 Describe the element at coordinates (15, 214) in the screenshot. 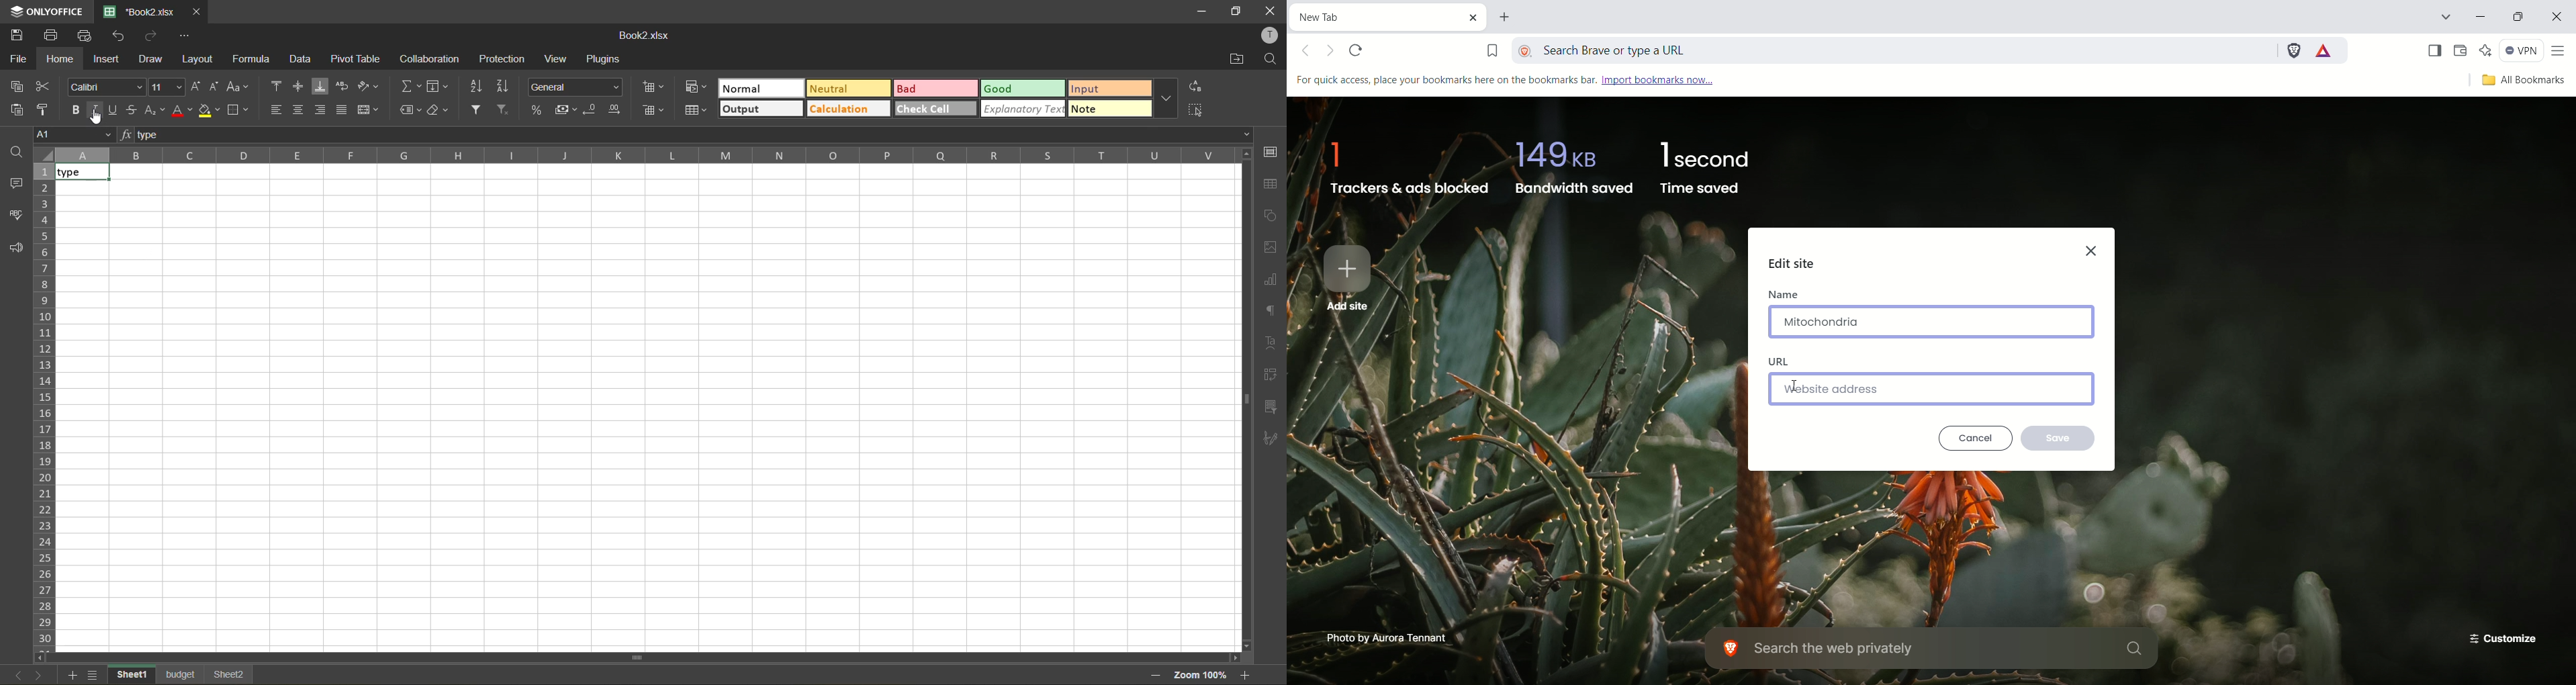

I see `spellcheck` at that location.